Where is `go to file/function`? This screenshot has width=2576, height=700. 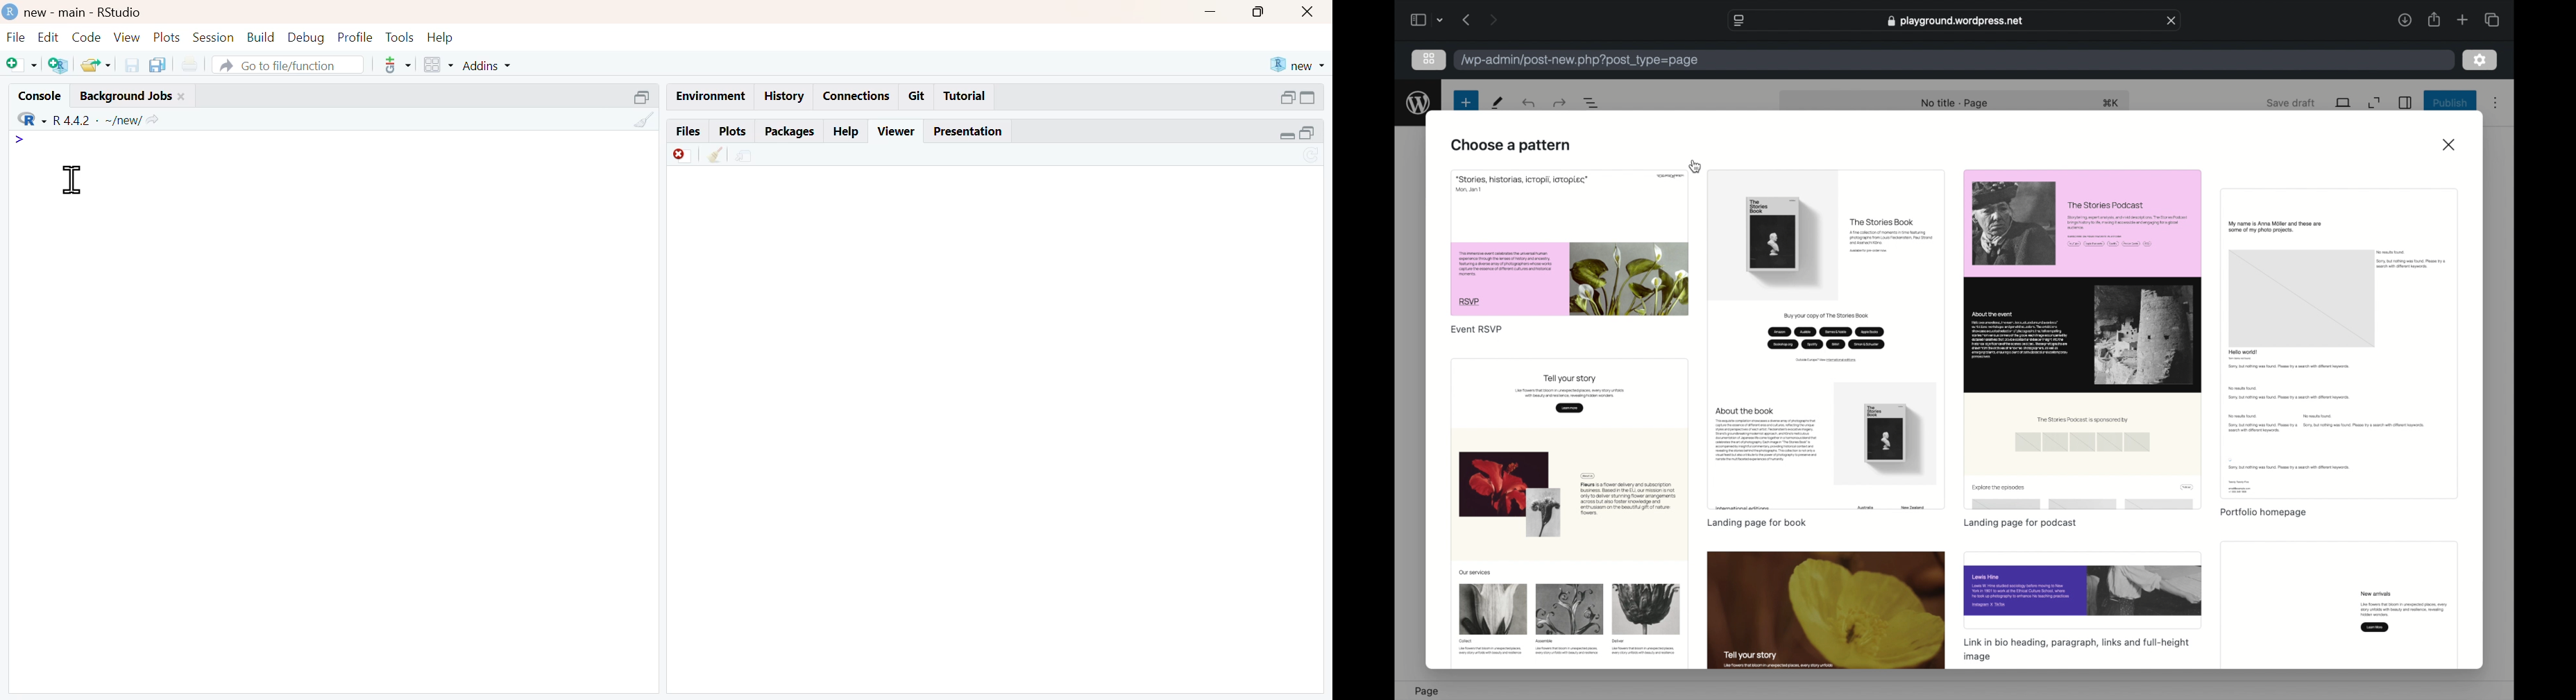 go to file/function is located at coordinates (288, 65).